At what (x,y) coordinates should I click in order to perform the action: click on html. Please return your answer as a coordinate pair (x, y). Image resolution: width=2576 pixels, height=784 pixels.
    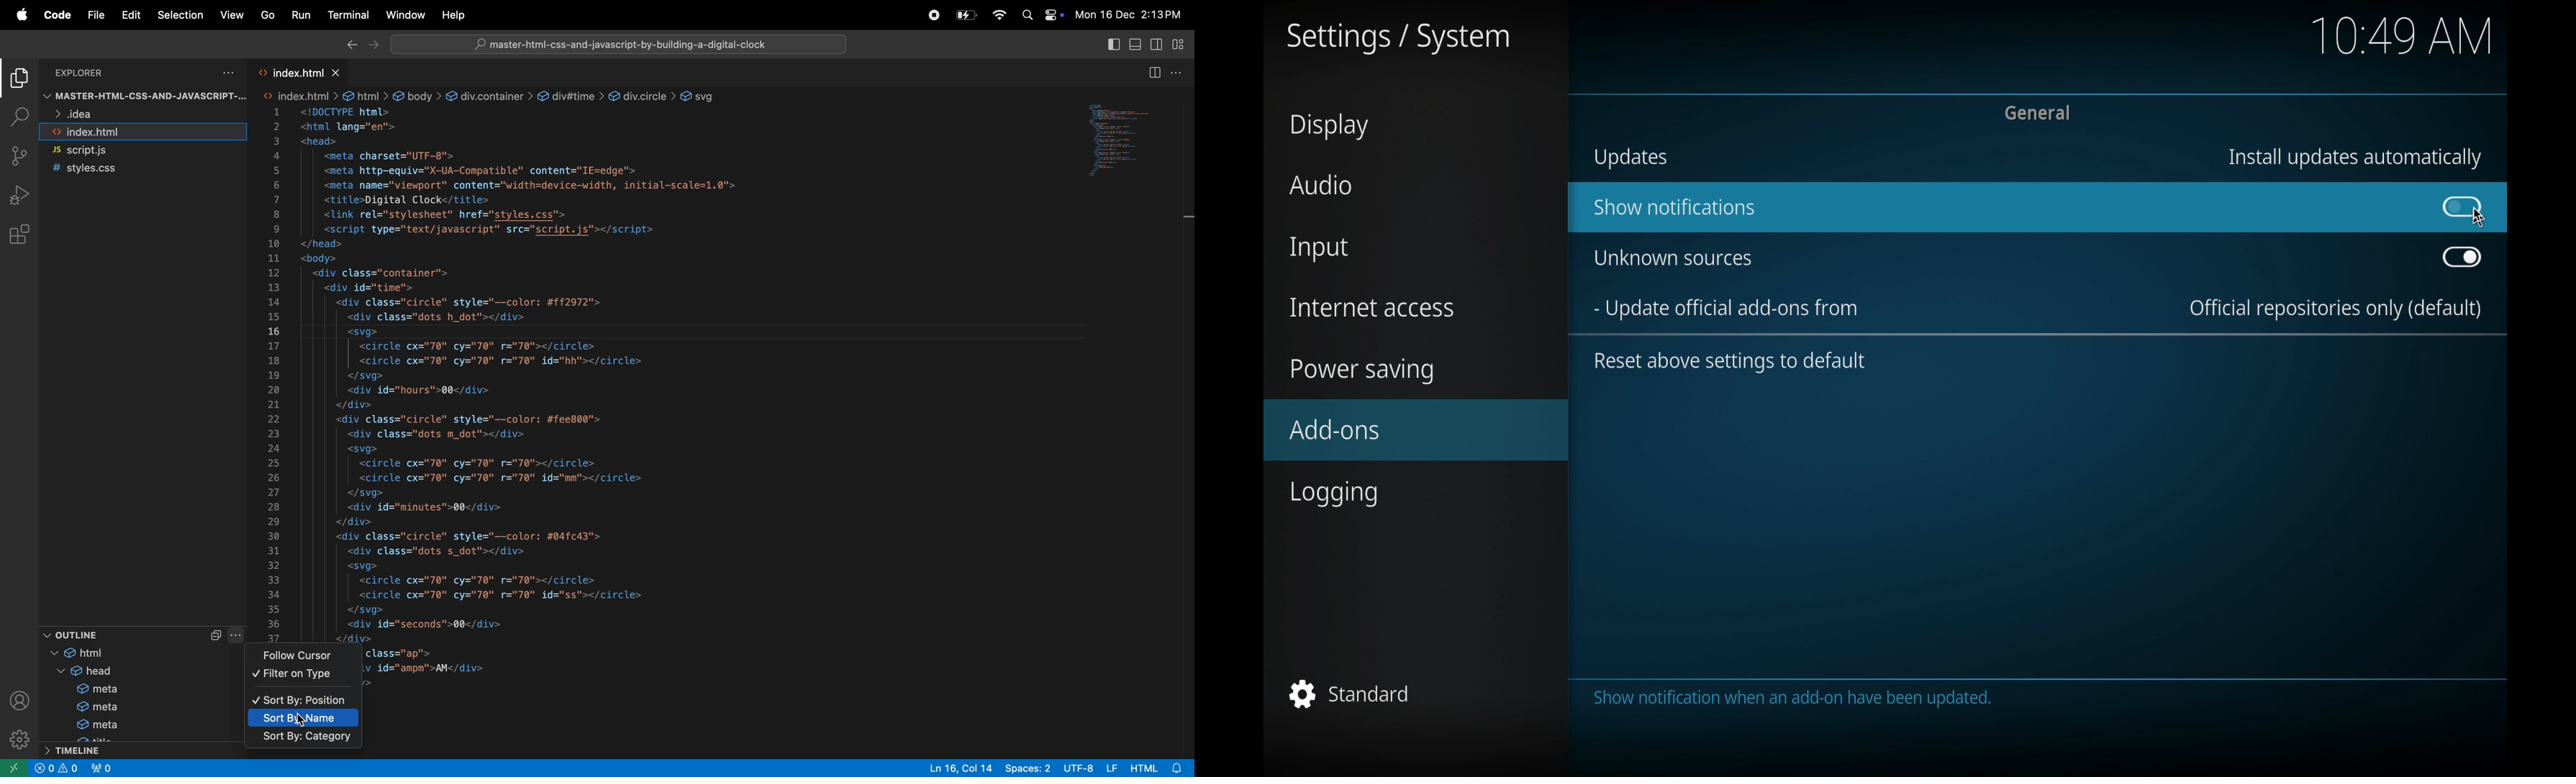
    Looking at the image, I should click on (365, 96).